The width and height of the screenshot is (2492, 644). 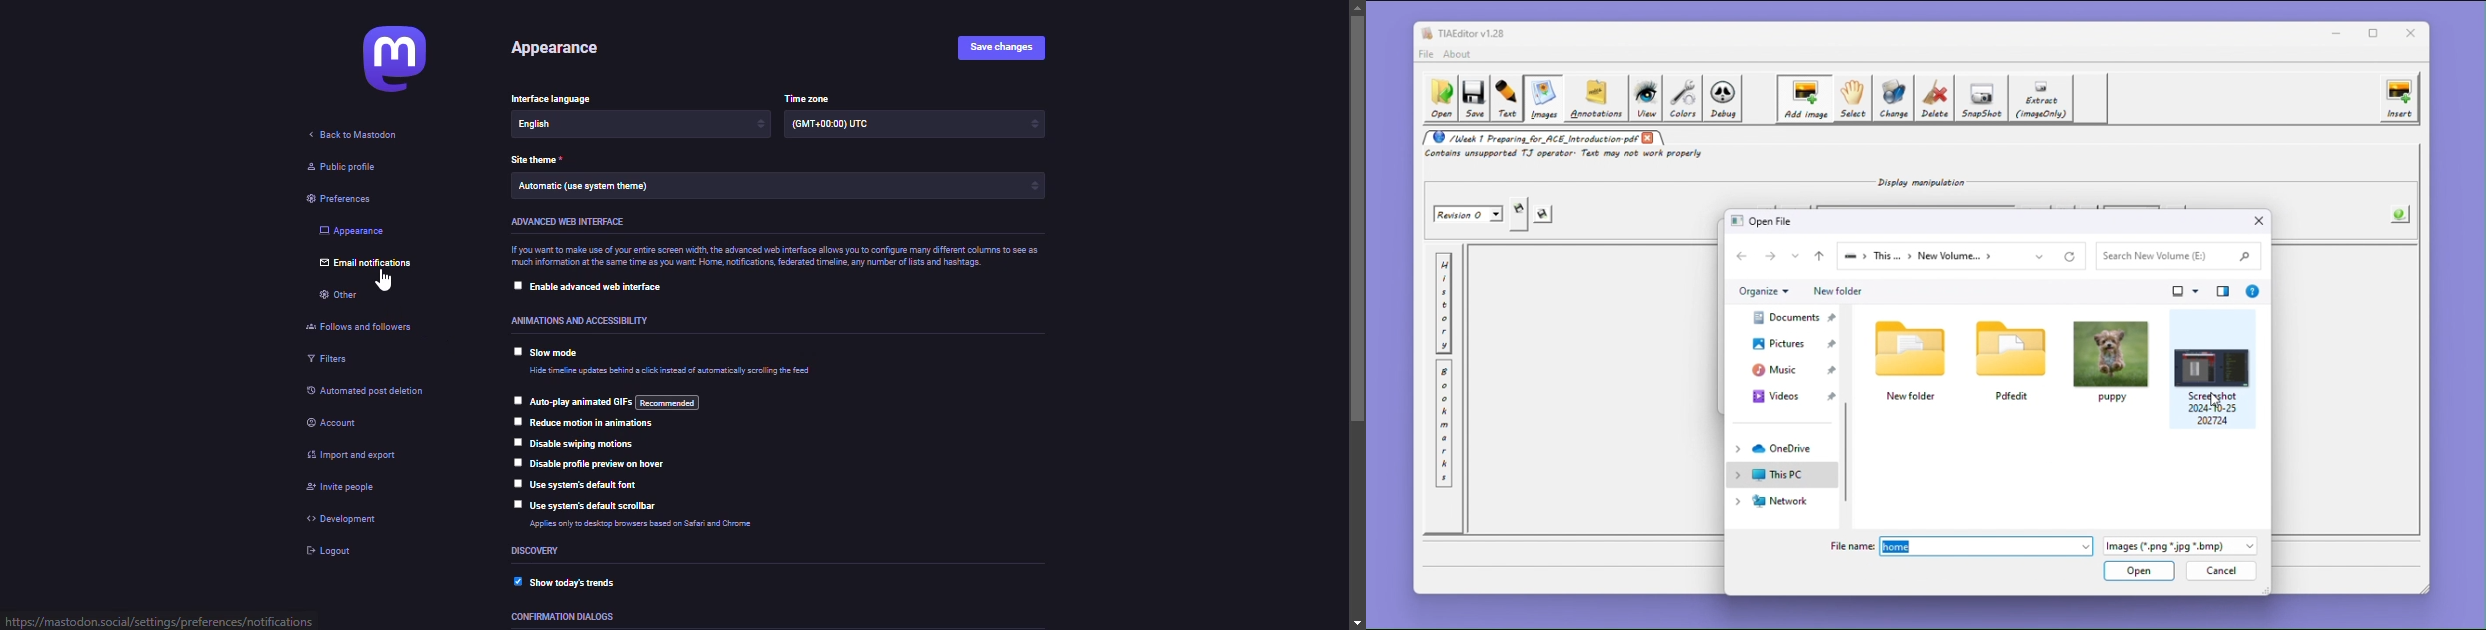 I want to click on Add image, so click(x=1804, y=99).